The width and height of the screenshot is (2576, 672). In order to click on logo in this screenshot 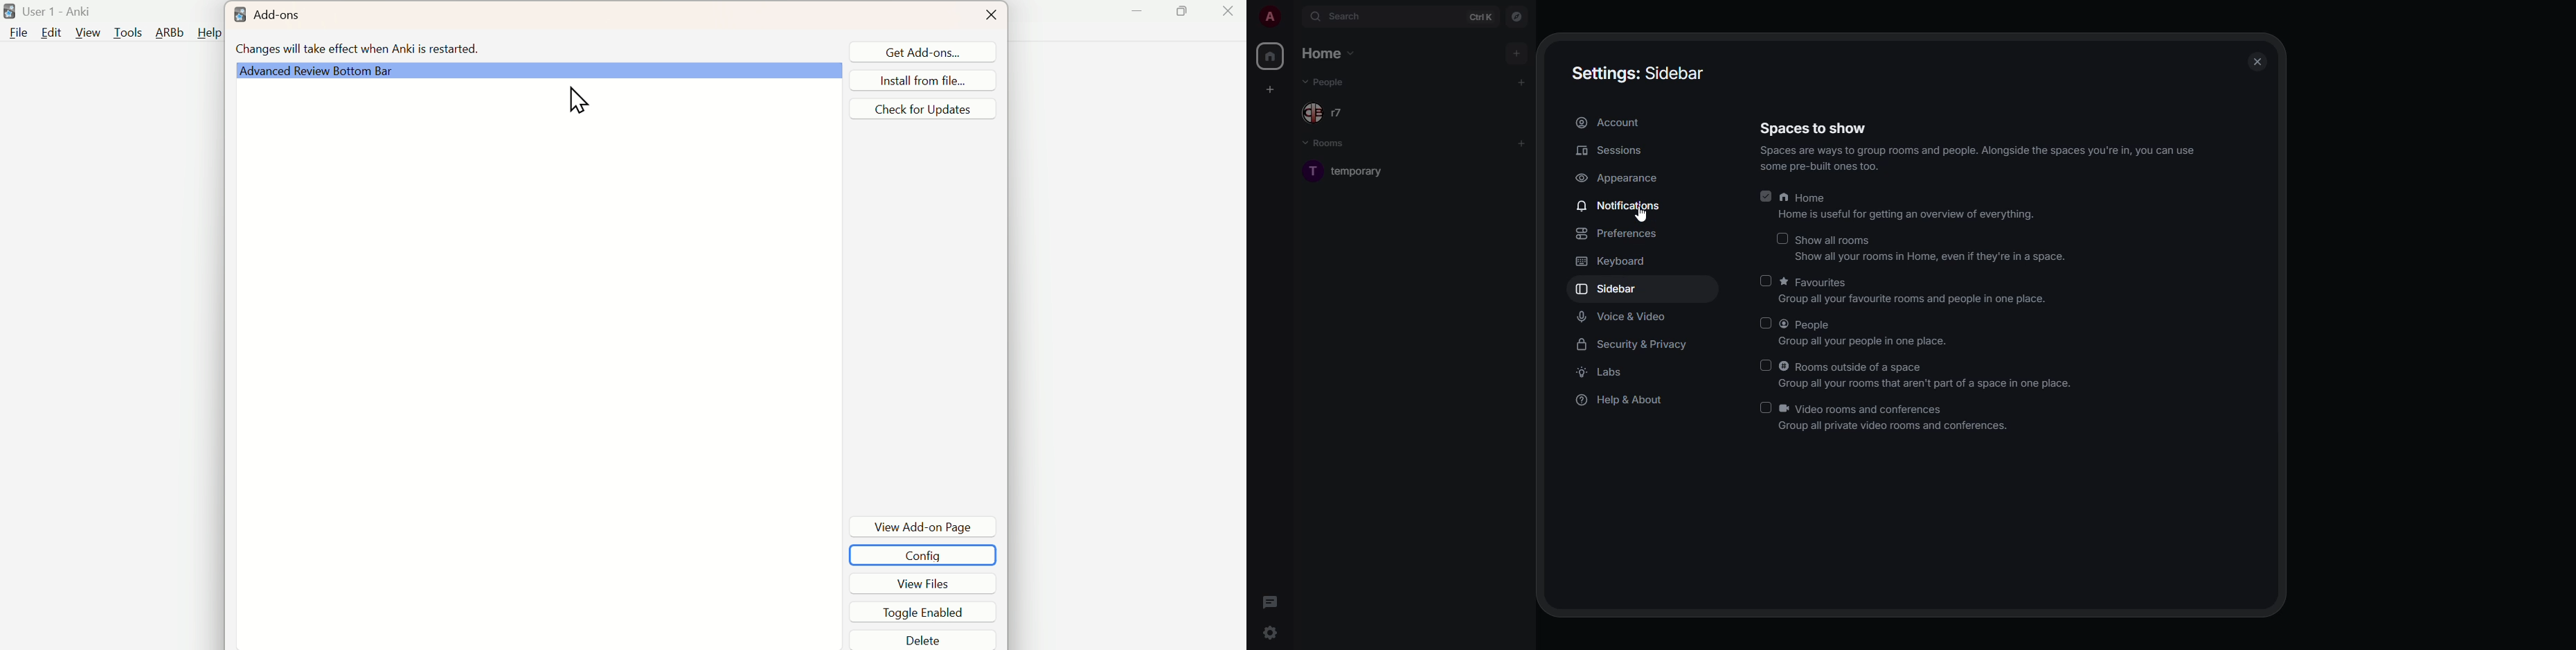, I will do `click(9, 10)`.